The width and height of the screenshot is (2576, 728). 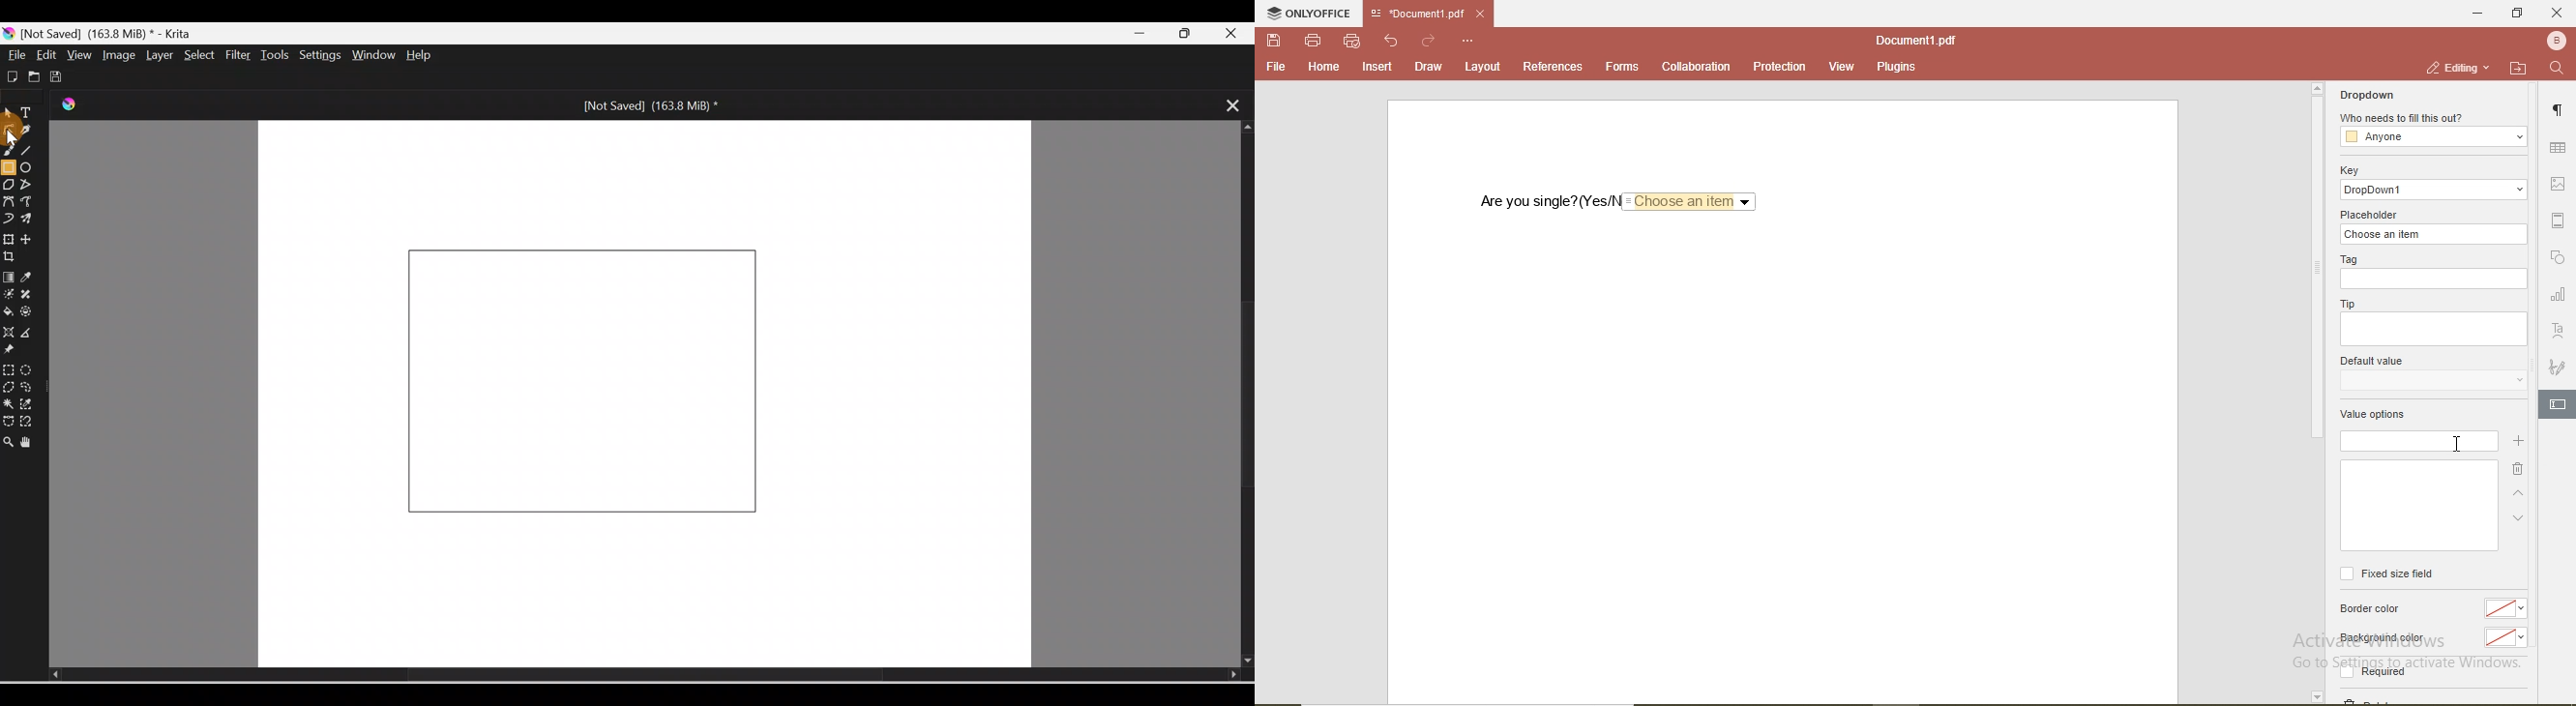 I want to click on Polygonal selection tool, so click(x=8, y=386).